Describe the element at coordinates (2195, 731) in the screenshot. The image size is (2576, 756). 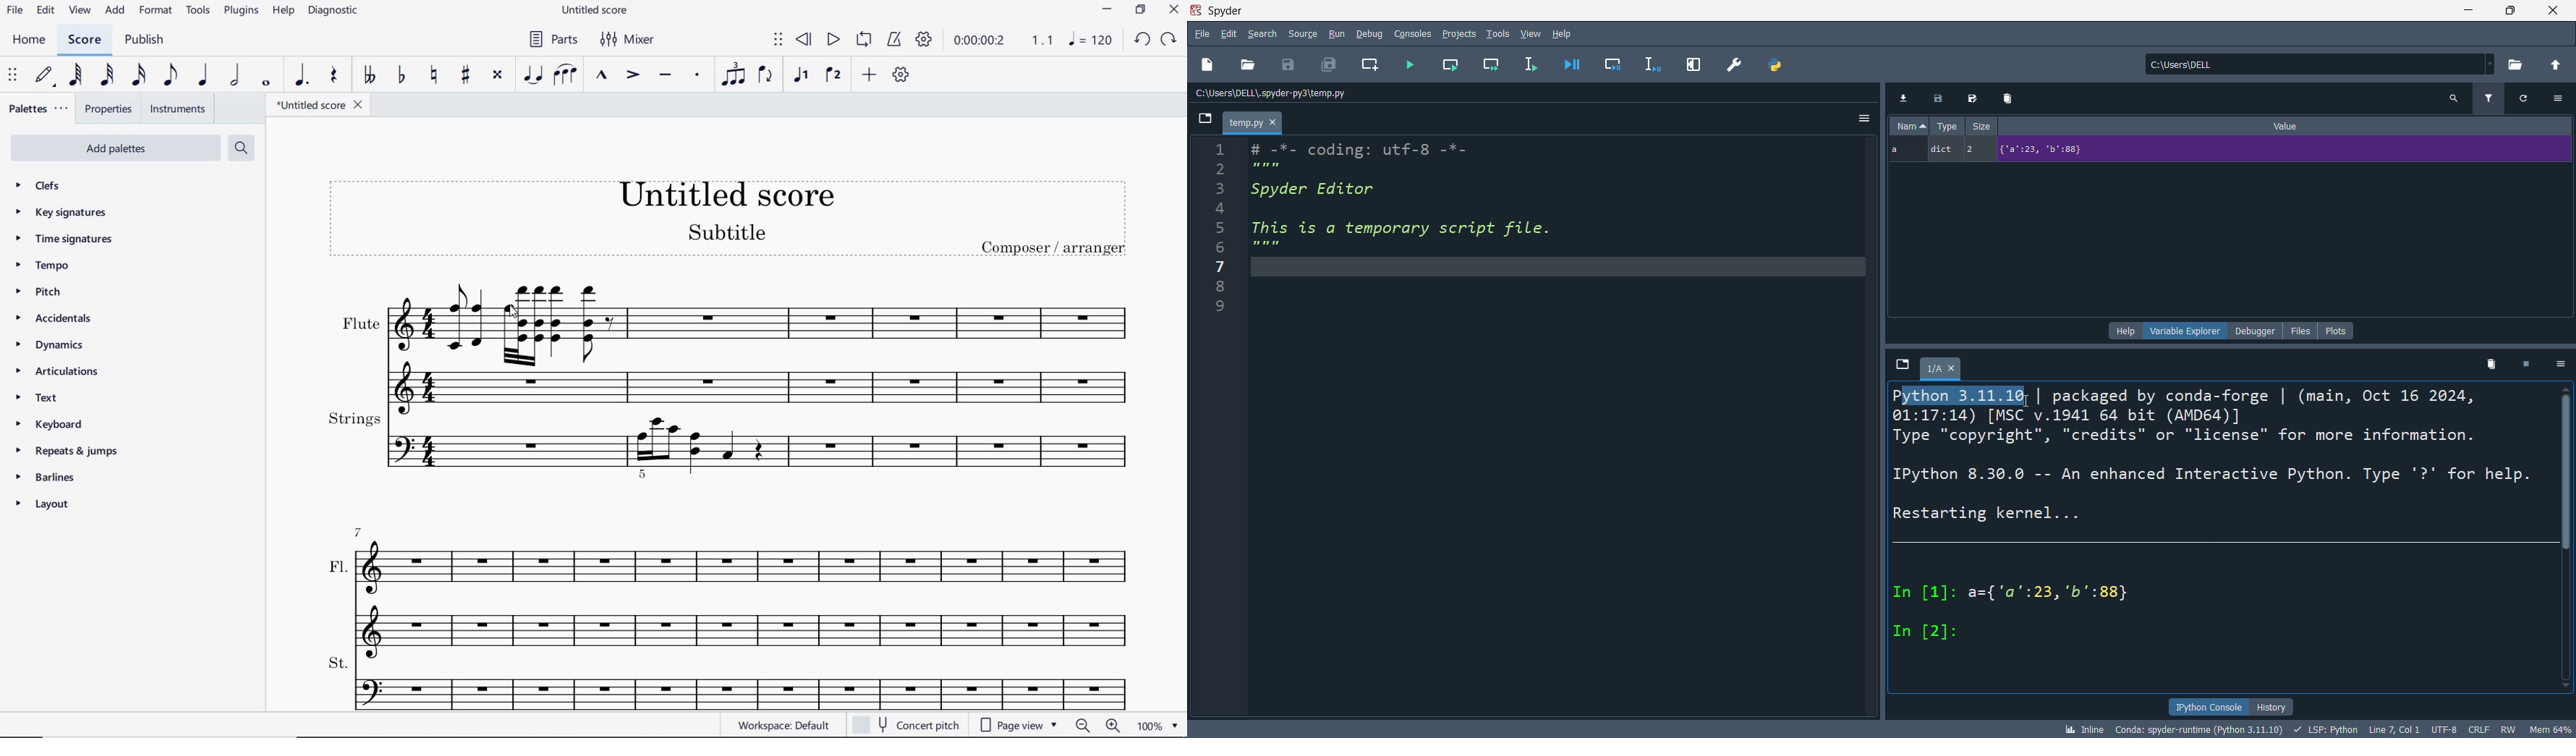
I see `conda: spyder-runtime (Python 3.11.10)` at that location.